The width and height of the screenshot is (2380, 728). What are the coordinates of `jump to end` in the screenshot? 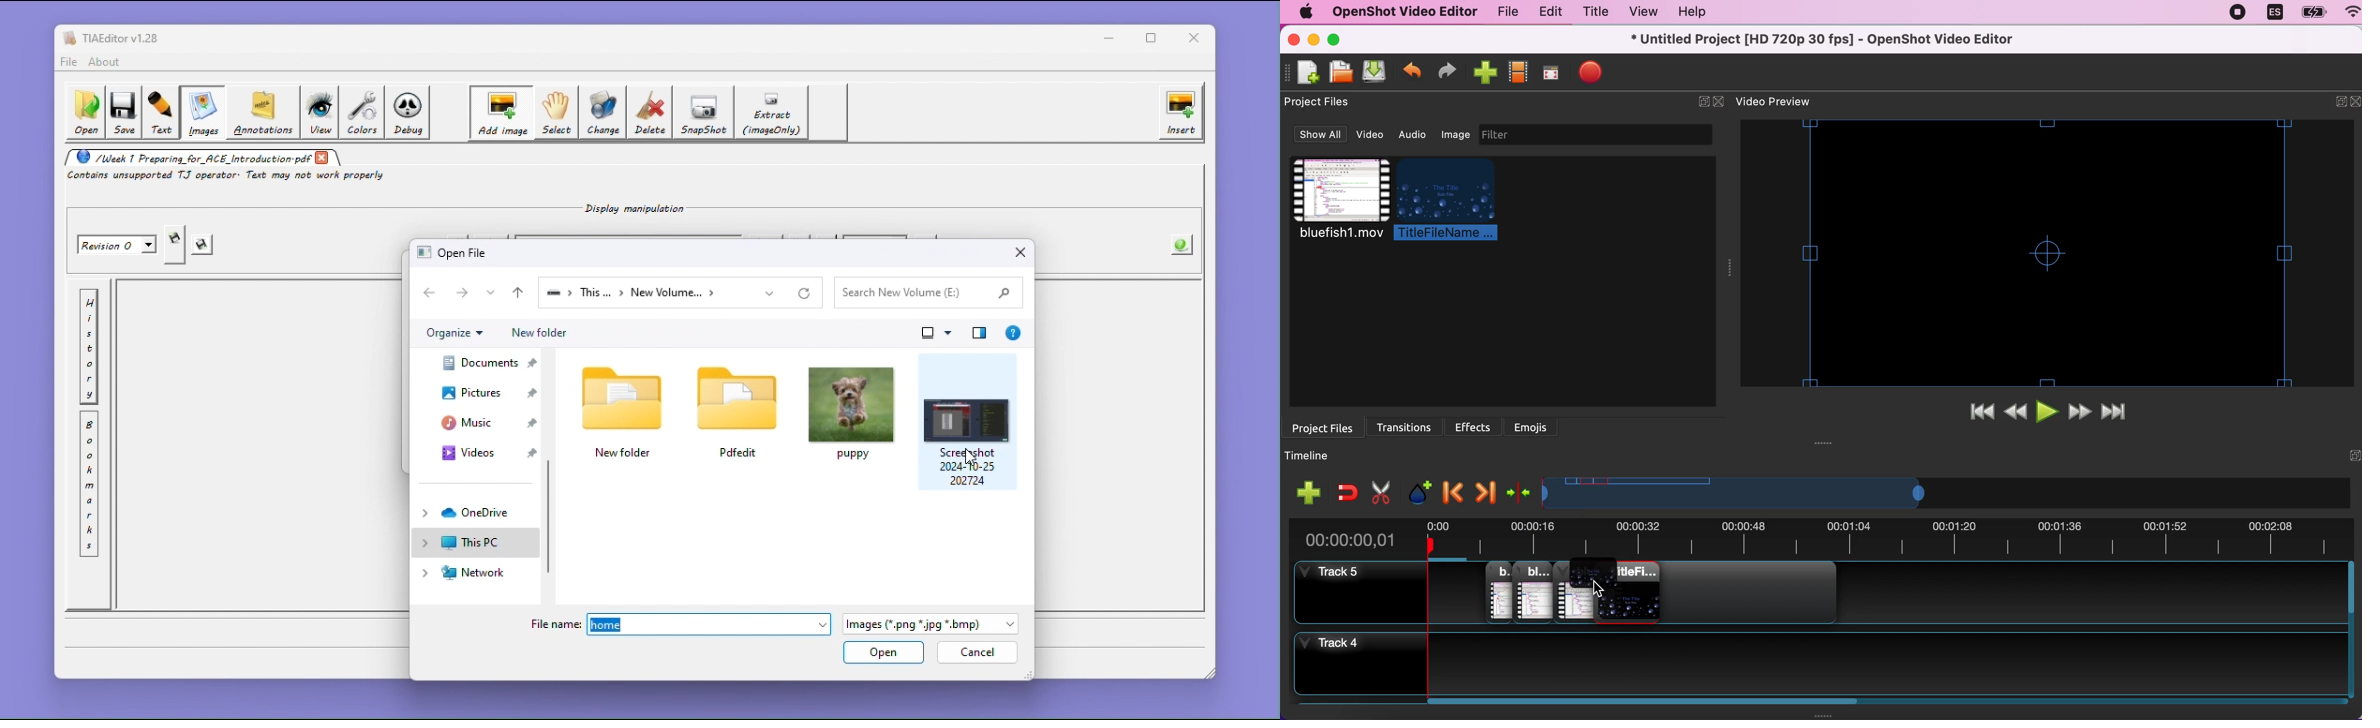 It's located at (2121, 413).